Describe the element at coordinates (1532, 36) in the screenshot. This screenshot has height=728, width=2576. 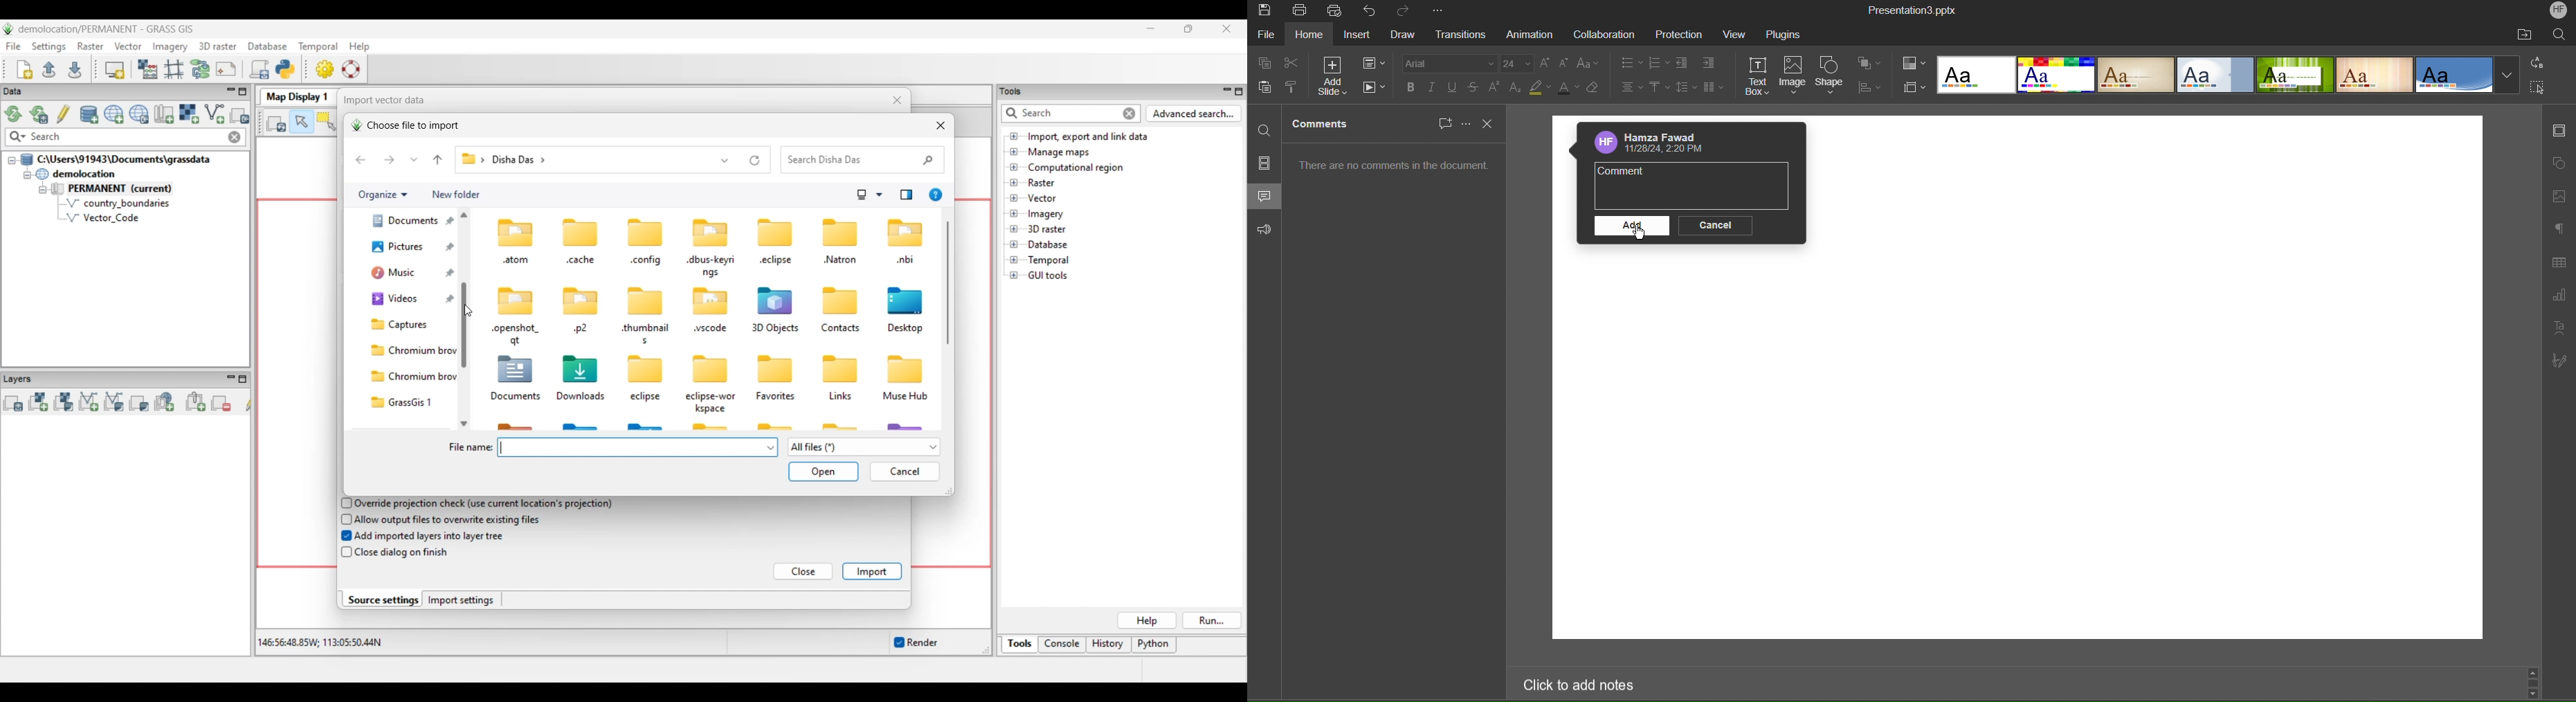
I see `Animation` at that location.